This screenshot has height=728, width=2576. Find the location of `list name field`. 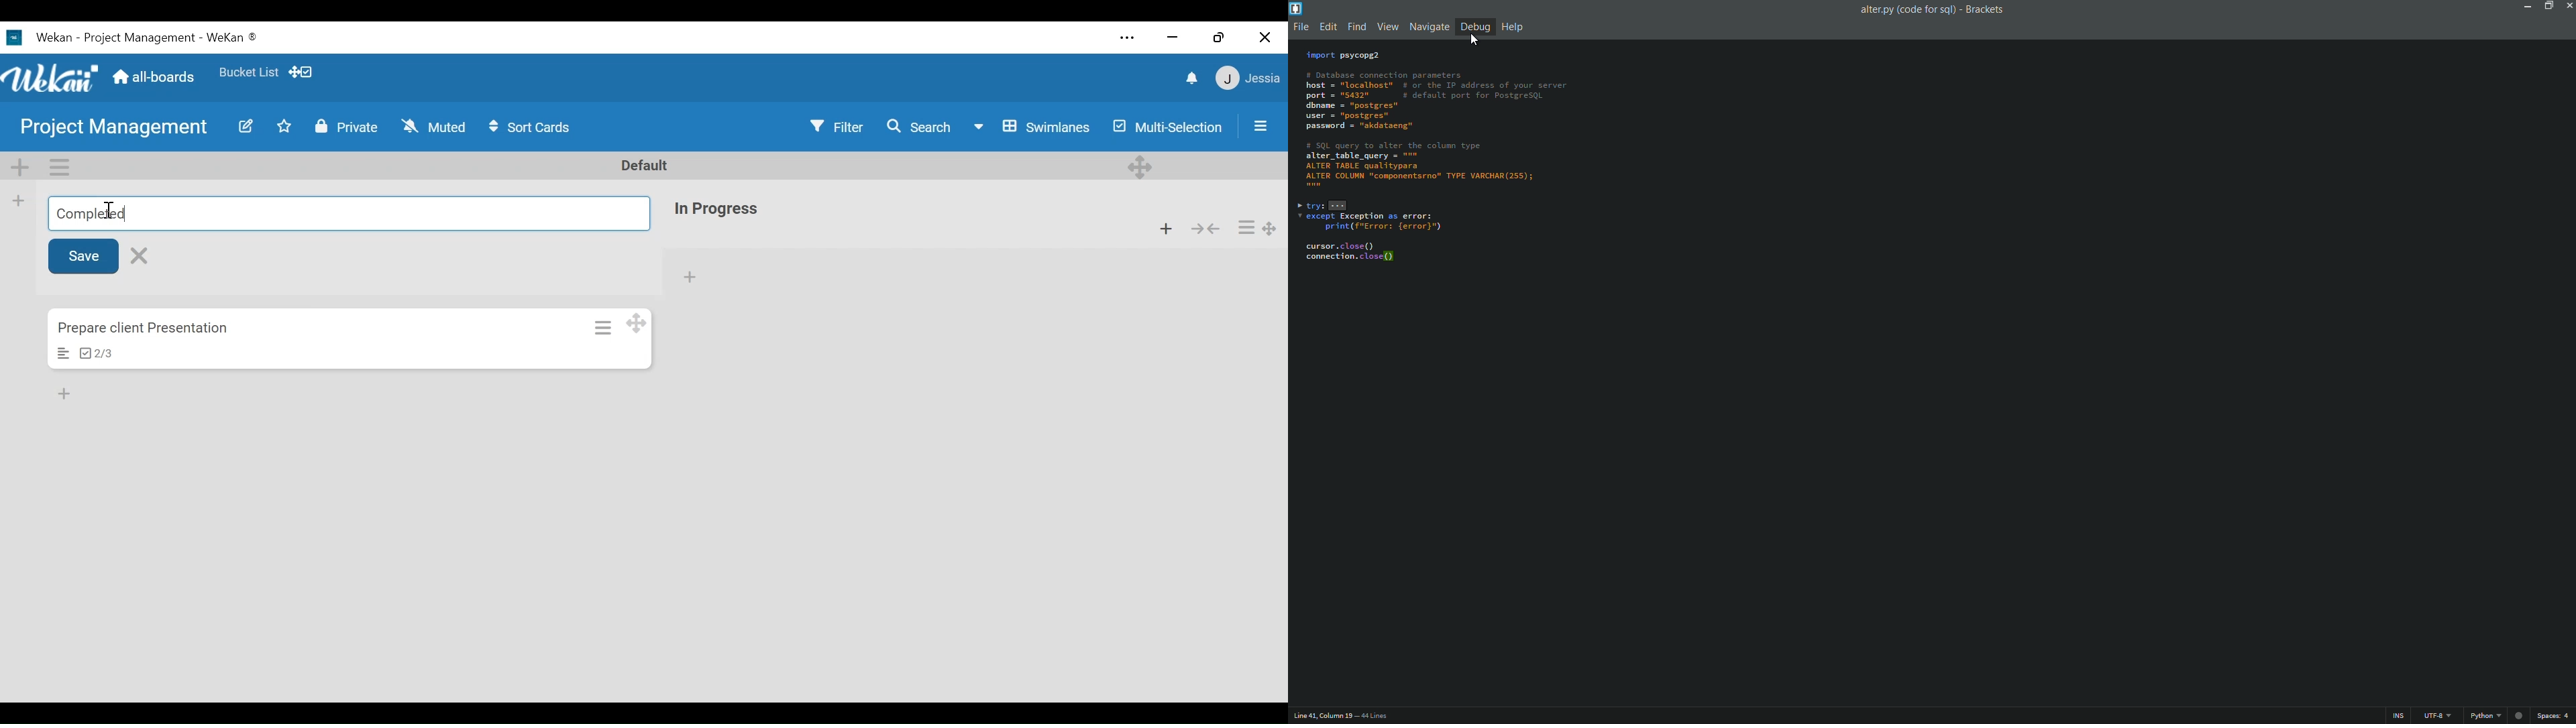

list name field is located at coordinates (347, 213).